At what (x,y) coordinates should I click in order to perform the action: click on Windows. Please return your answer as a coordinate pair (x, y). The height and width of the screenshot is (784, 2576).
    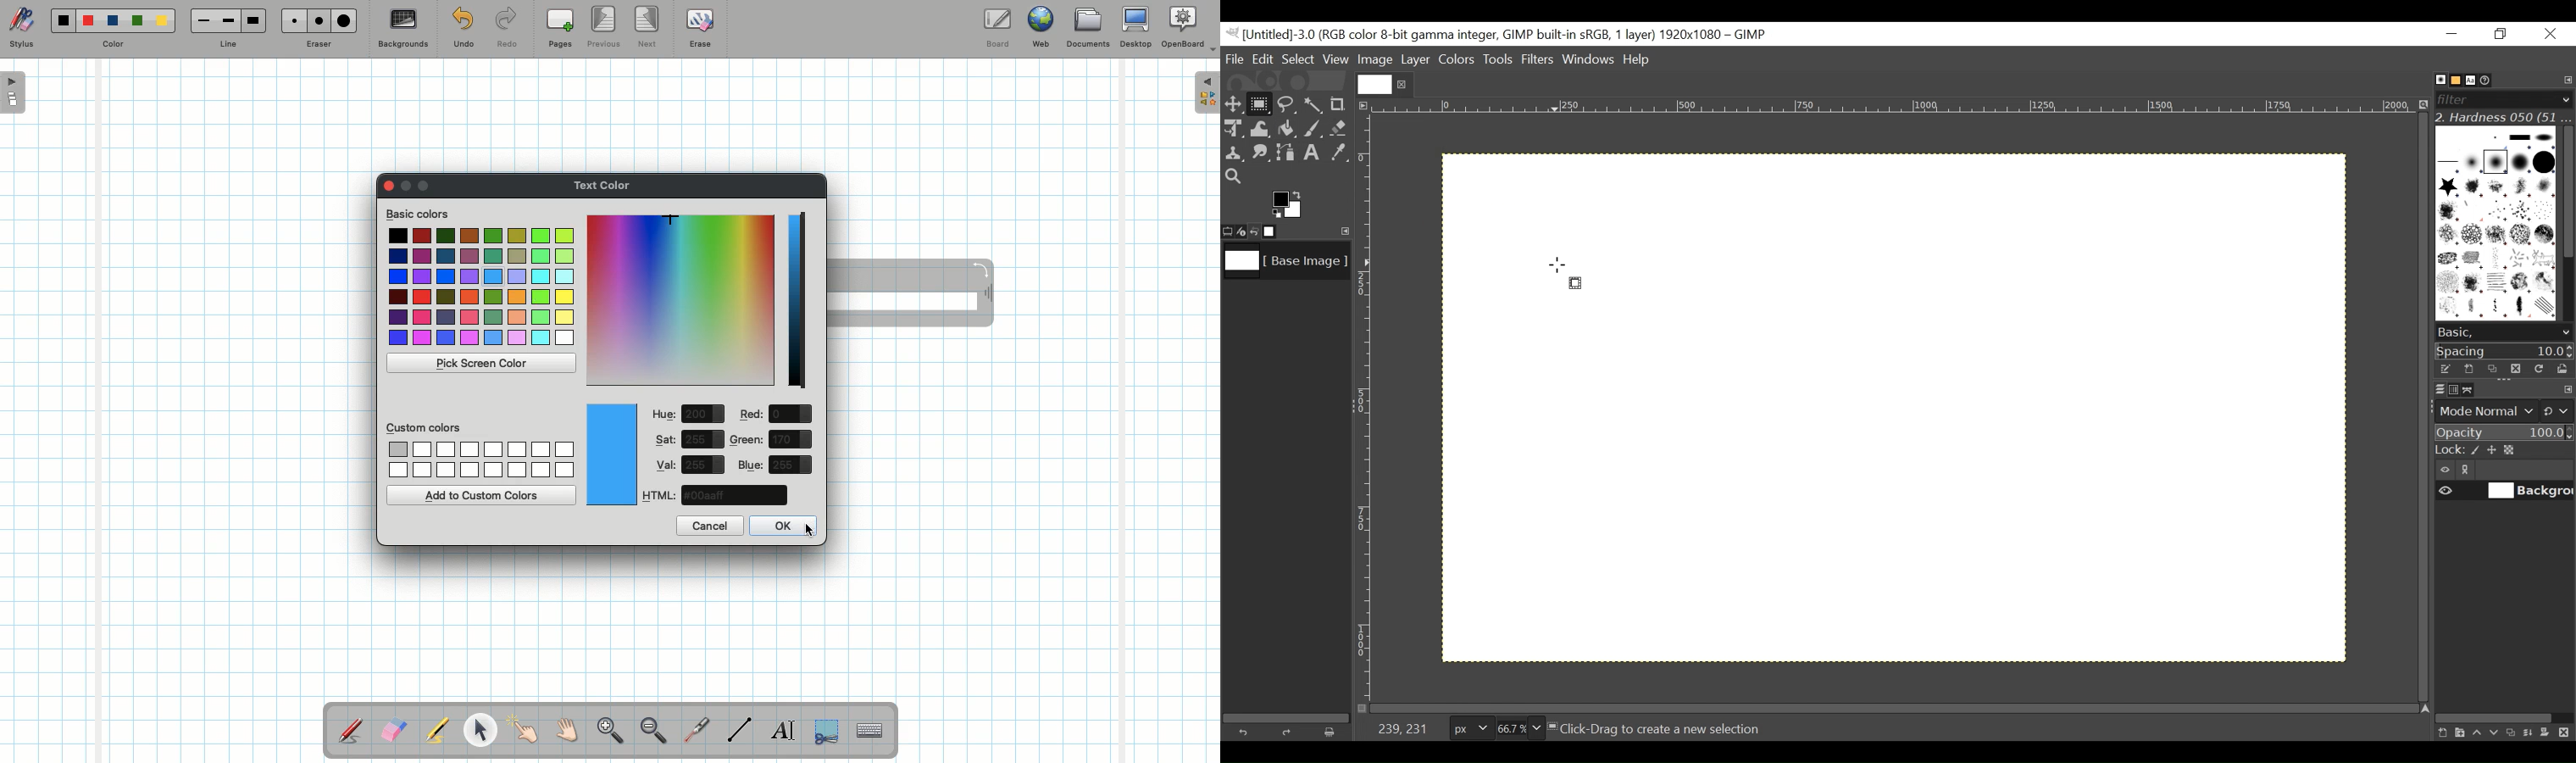
    Looking at the image, I should click on (1590, 61).